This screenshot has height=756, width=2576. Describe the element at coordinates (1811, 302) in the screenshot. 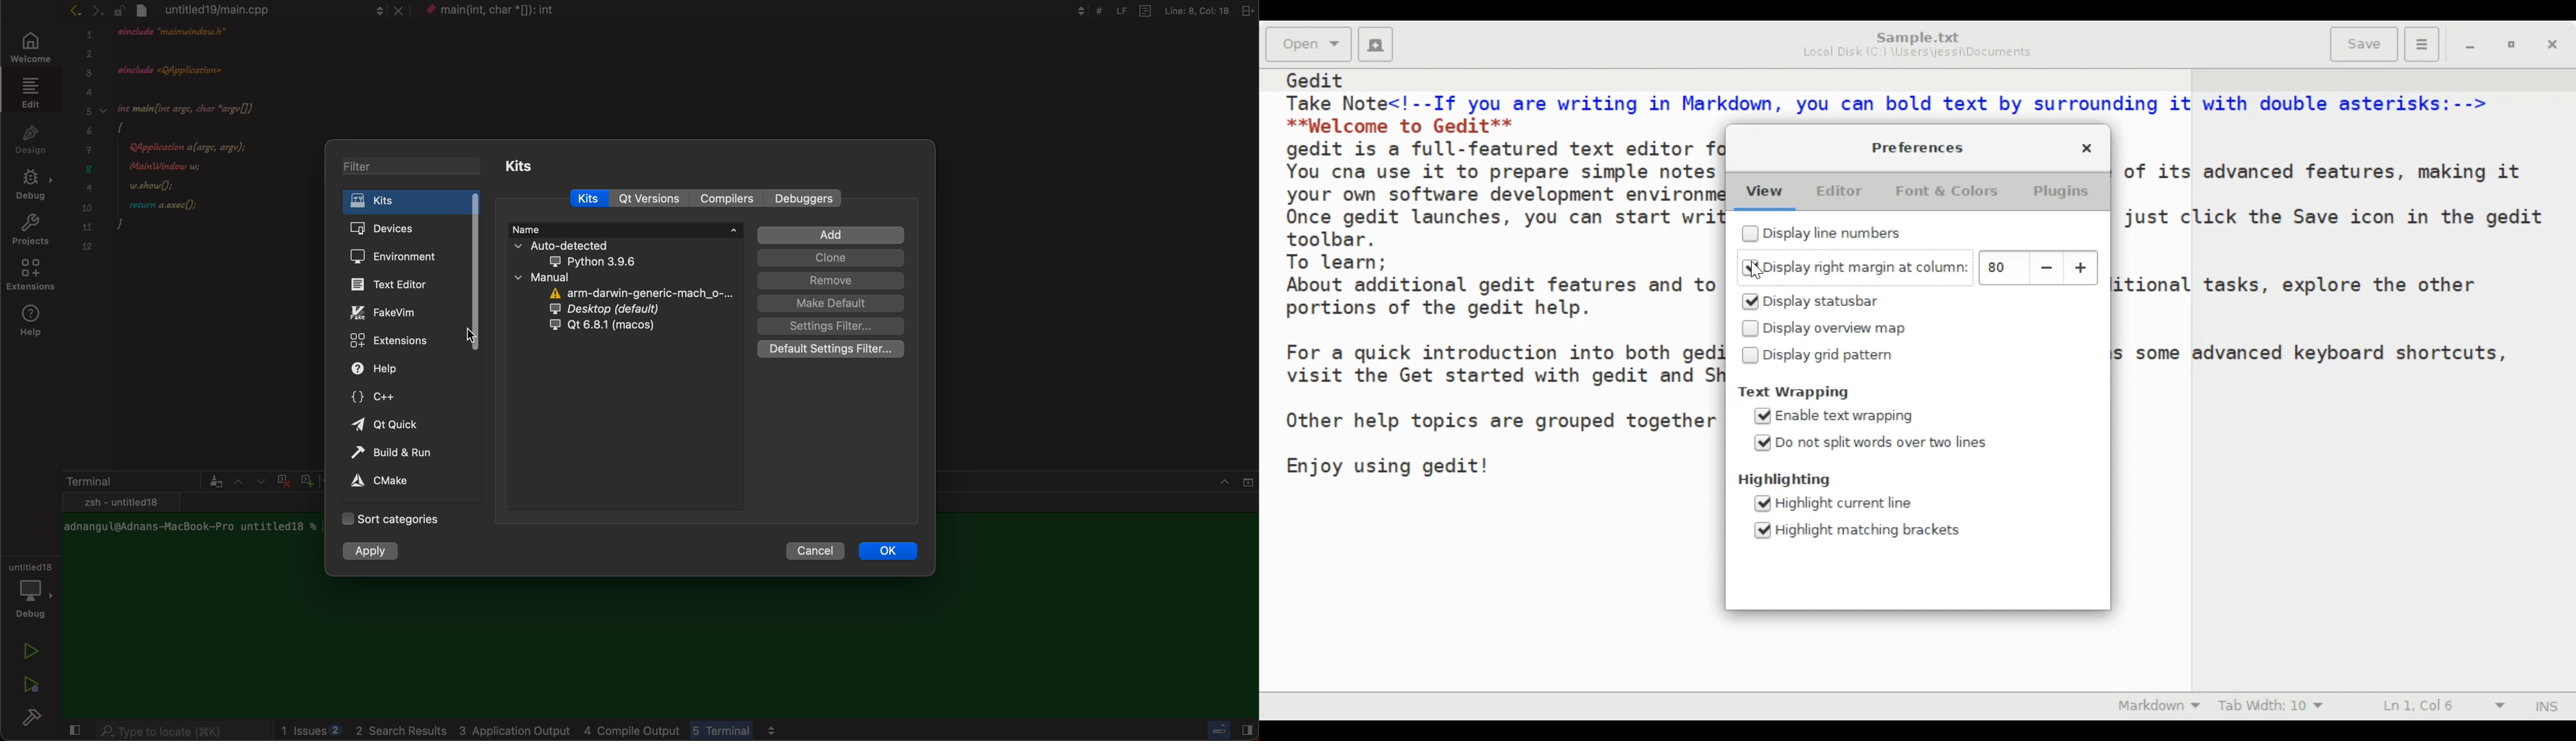

I see `(un)select Display statusbar` at that location.